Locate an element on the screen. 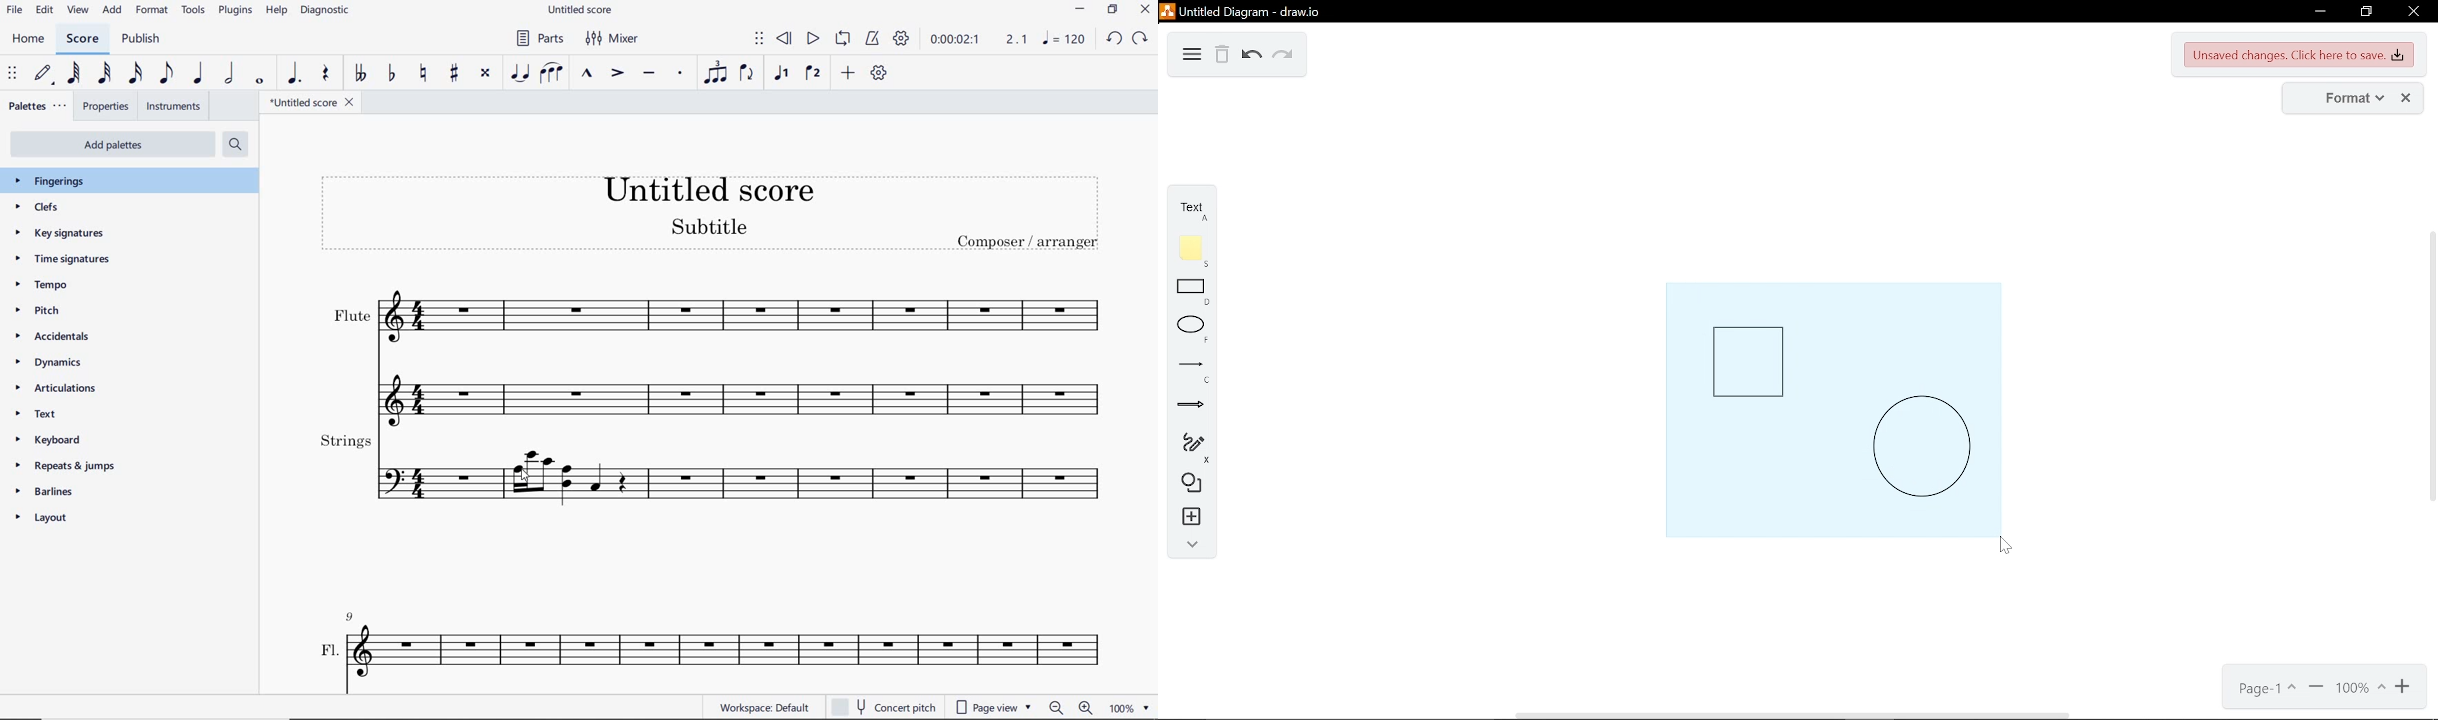 The height and width of the screenshot is (728, 2464). eighth note is located at coordinates (165, 73).